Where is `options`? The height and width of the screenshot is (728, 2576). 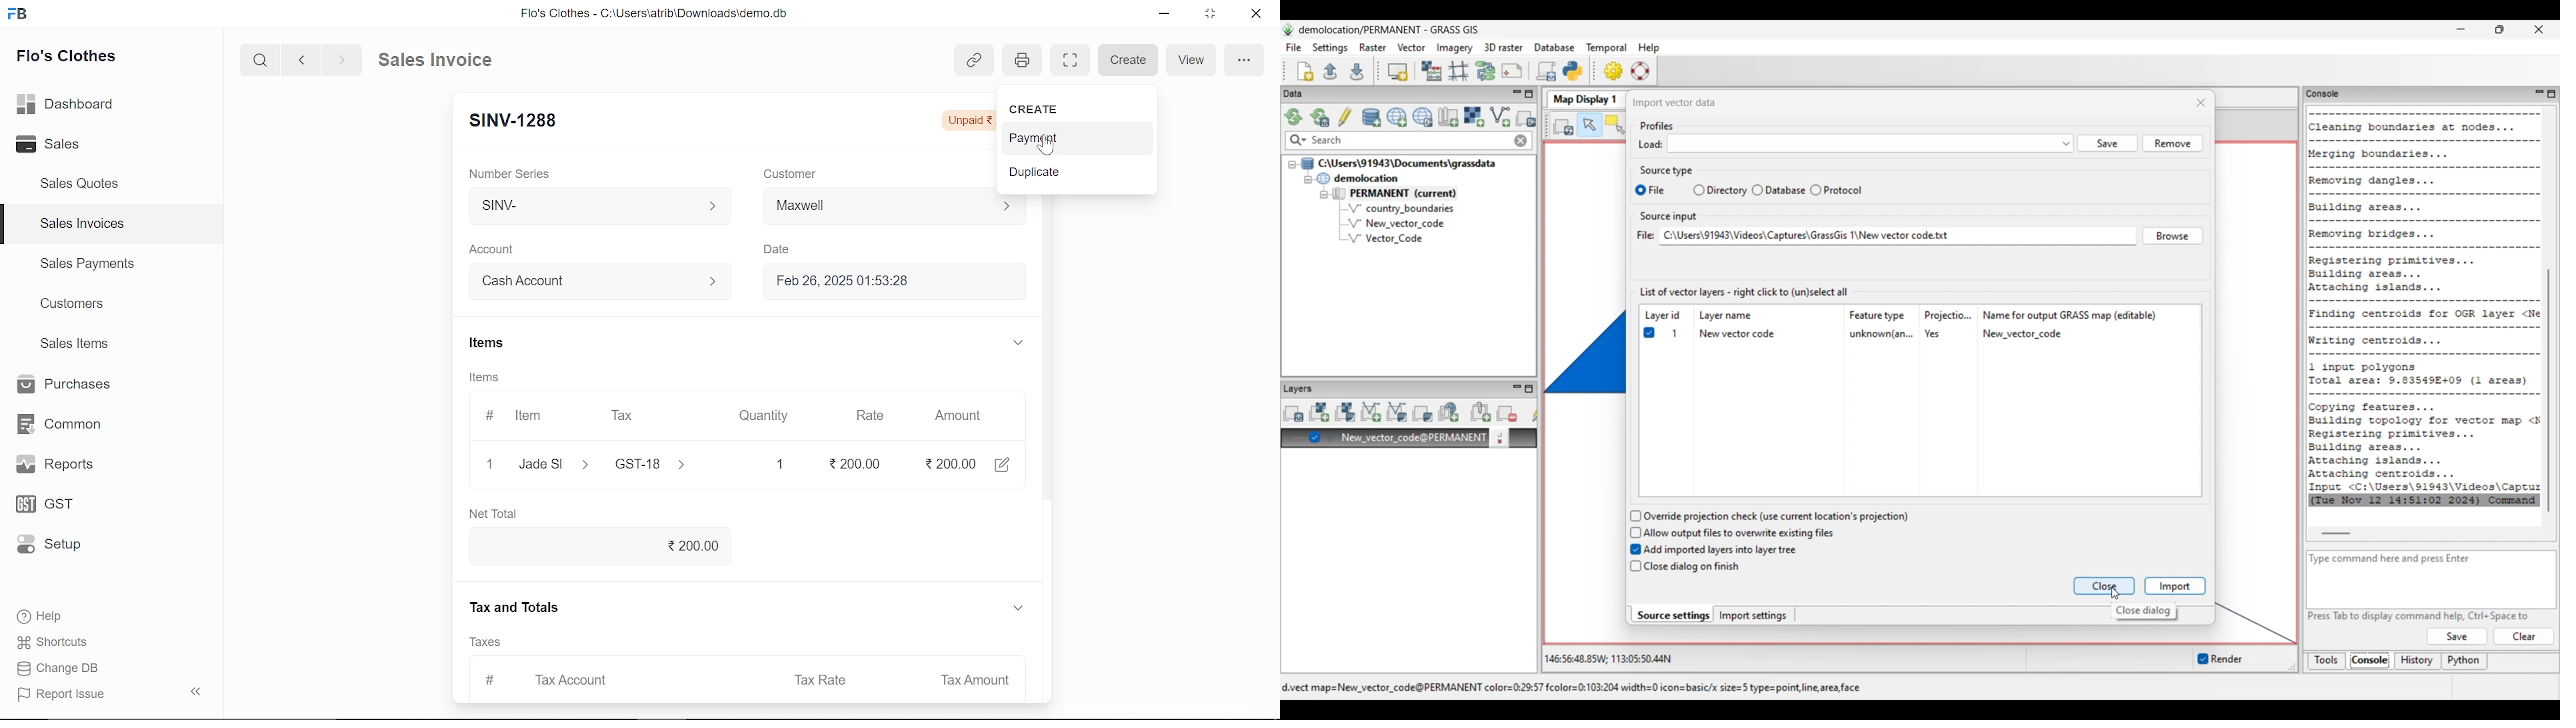
options is located at coordinates (1243, 59).